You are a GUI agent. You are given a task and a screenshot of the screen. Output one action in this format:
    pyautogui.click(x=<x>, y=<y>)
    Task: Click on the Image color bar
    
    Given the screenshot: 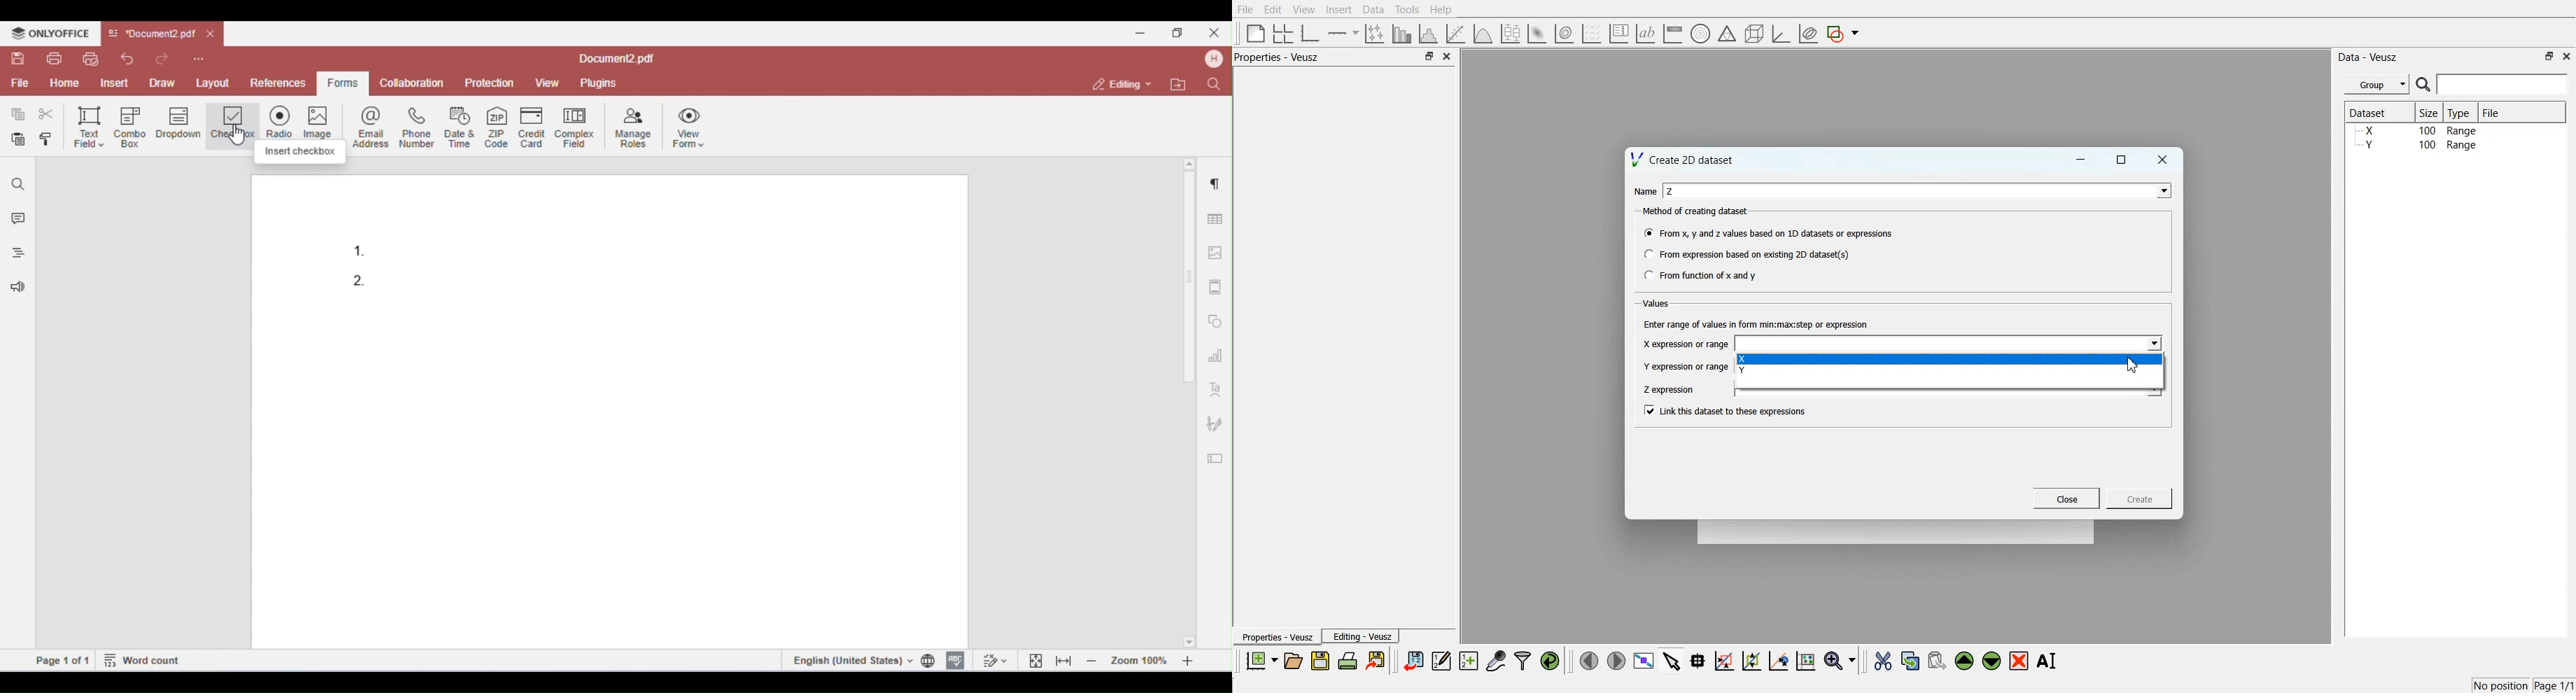 What is the action you would take?
    pyautogui.click(x=1673, y=33)
    